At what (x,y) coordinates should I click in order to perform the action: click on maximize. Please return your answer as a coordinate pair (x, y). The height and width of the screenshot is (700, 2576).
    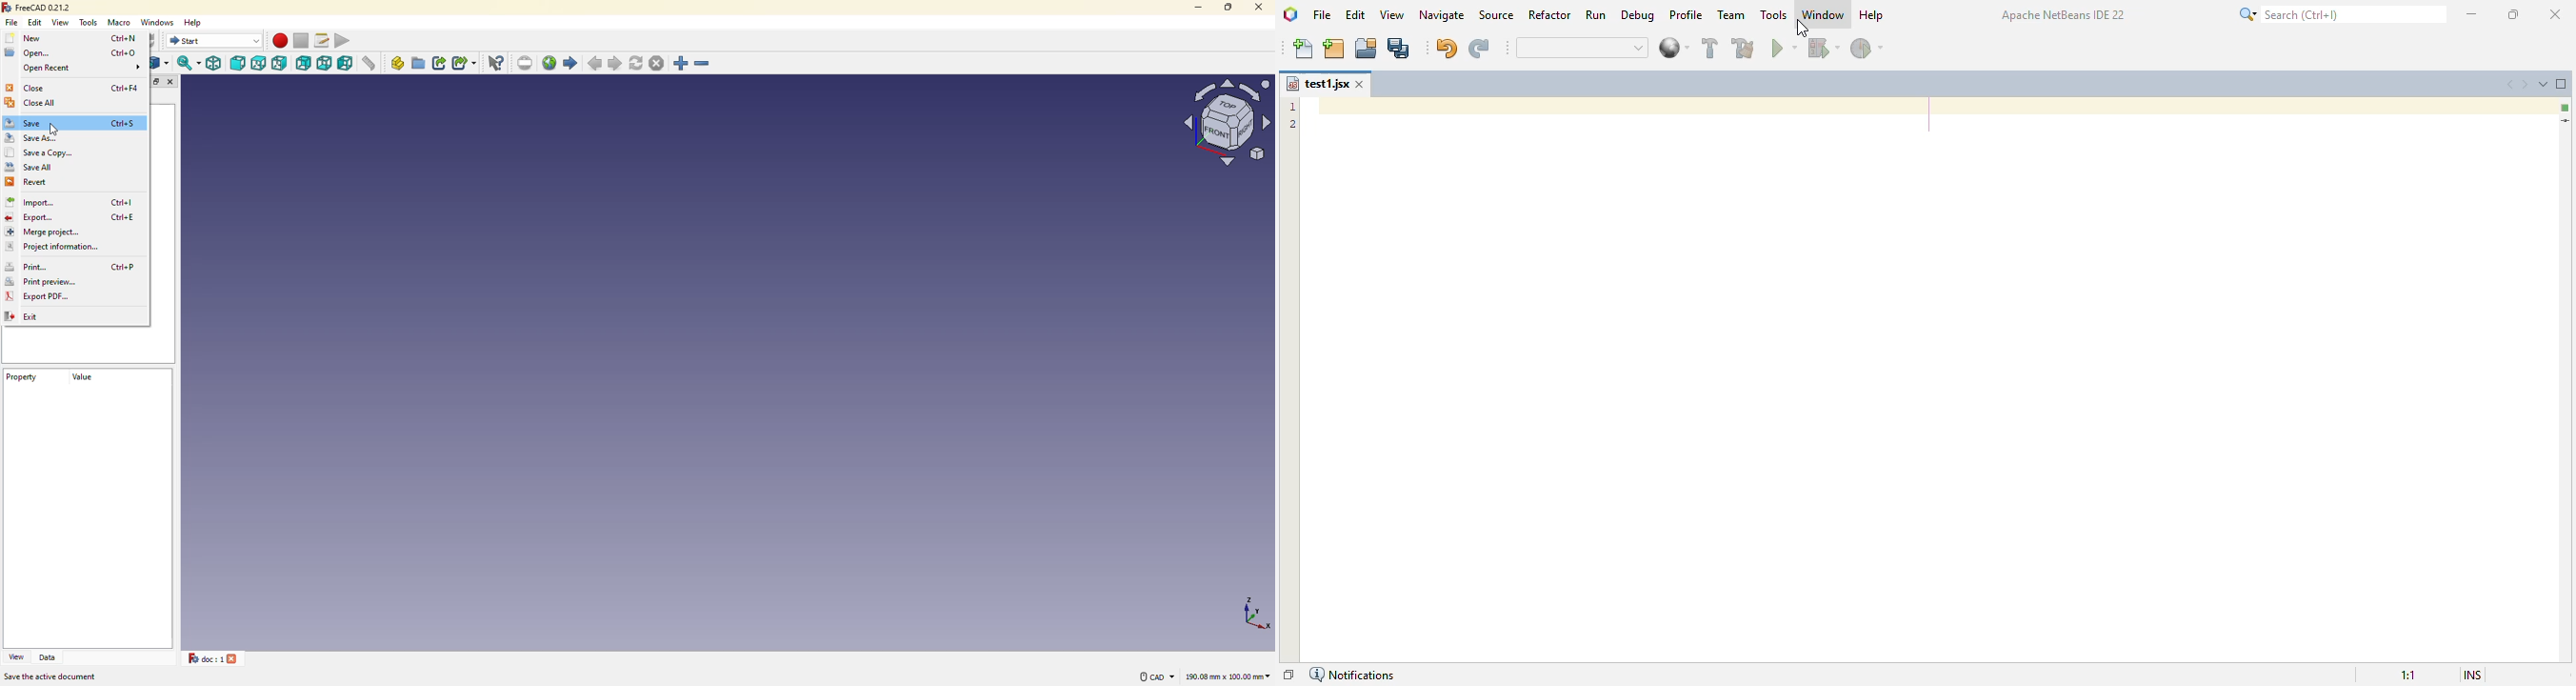
    Looking at the image, I should click on (1230, 7).